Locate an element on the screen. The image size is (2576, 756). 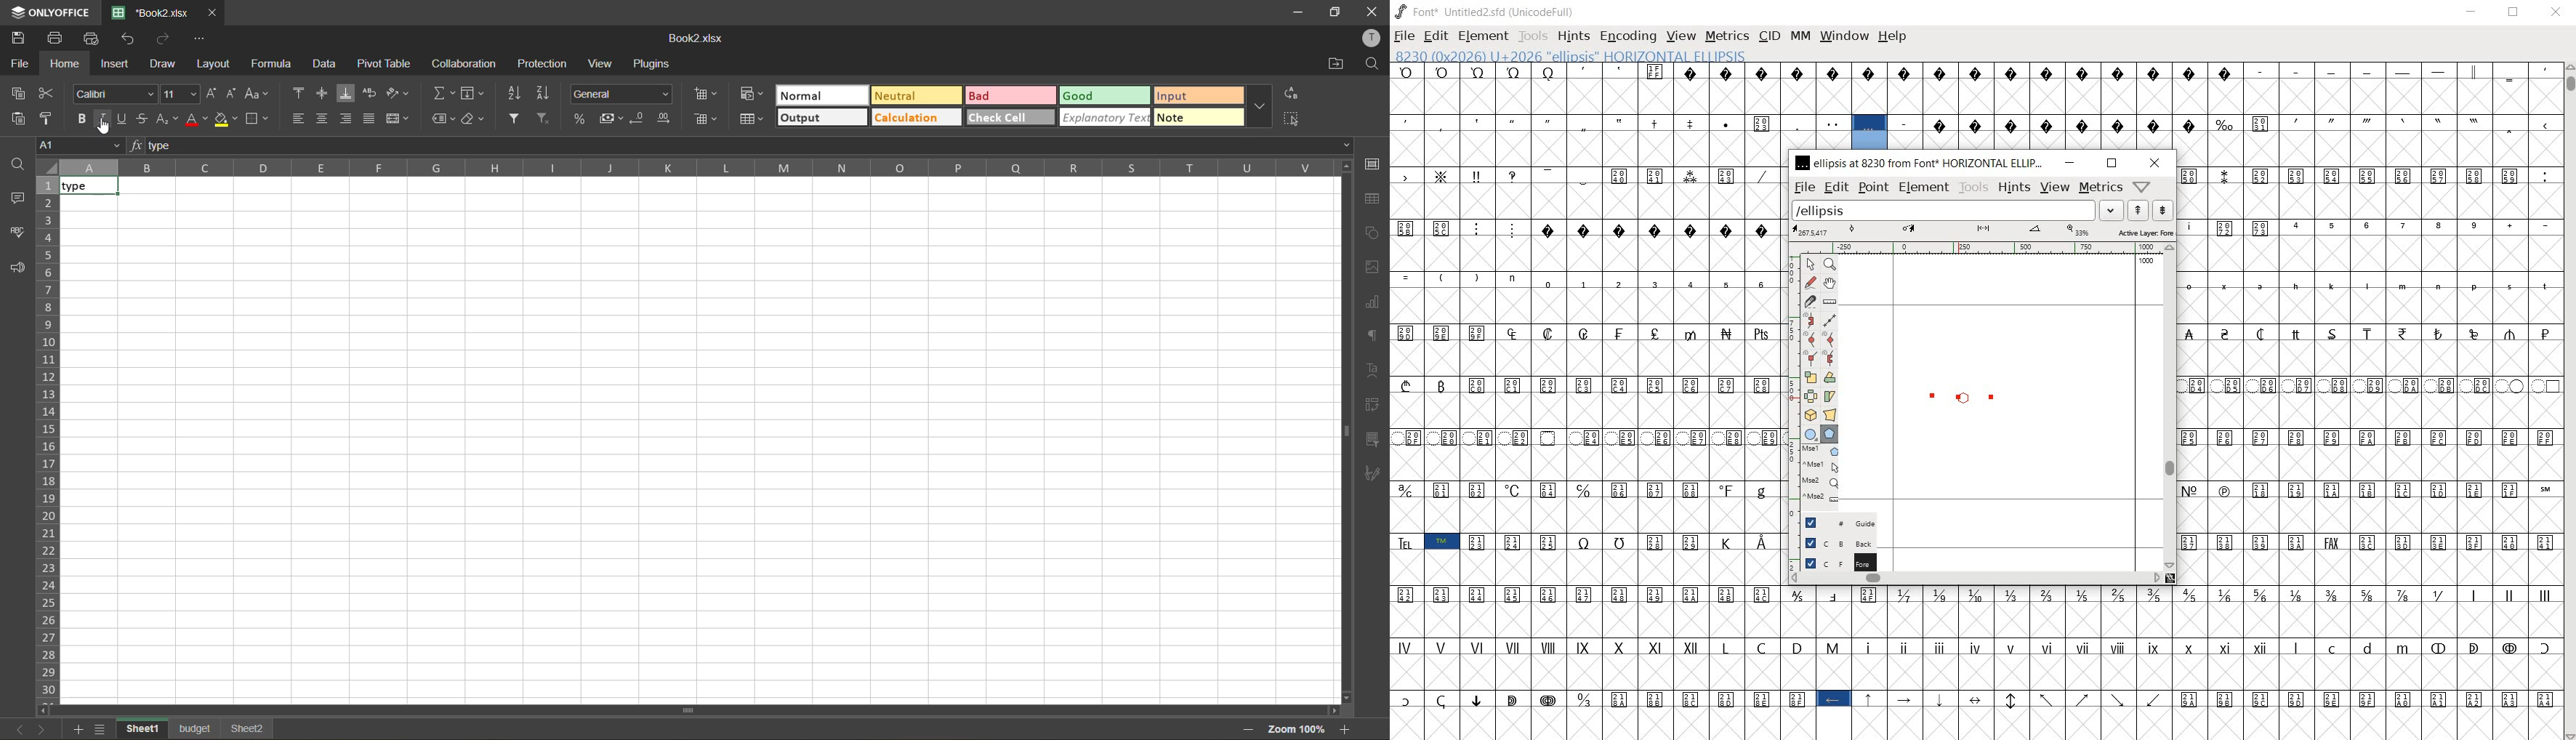
align middle is located at coordinates (322, 93).